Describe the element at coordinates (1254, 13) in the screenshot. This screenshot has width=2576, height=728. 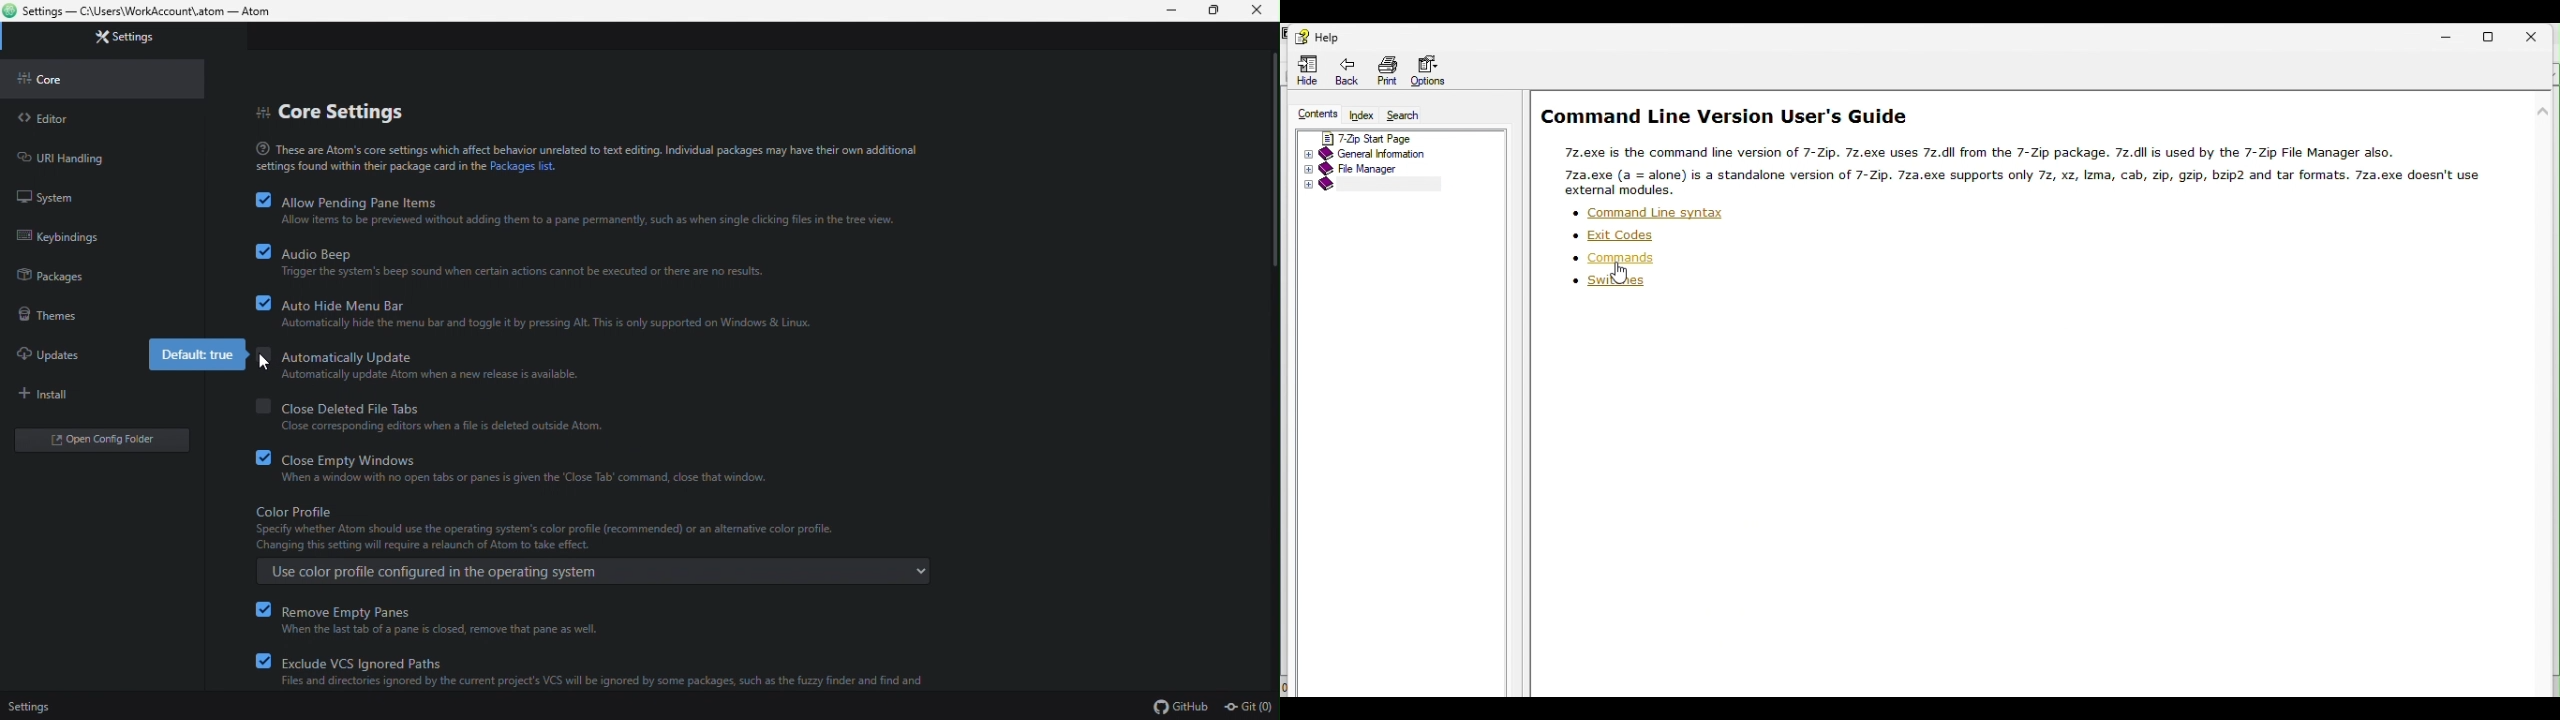
I see `Close` at that location.